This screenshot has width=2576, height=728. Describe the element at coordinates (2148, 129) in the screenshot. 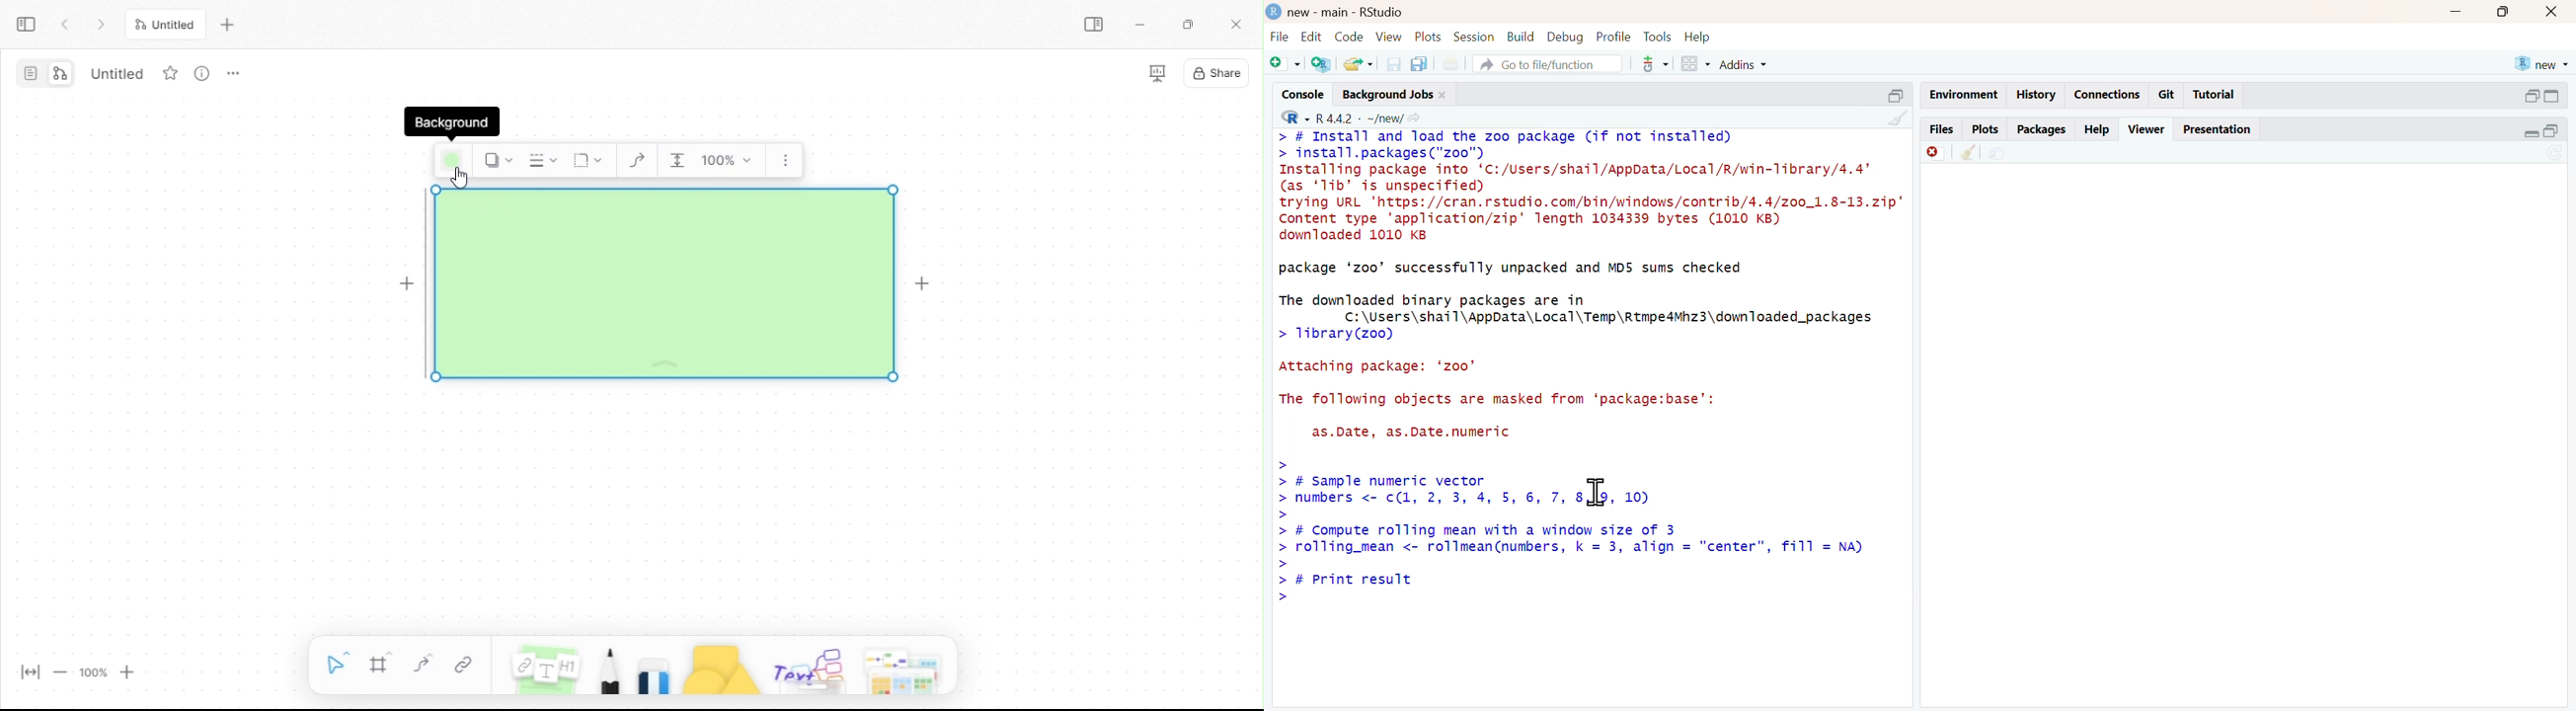

I see `viewer` at that location.